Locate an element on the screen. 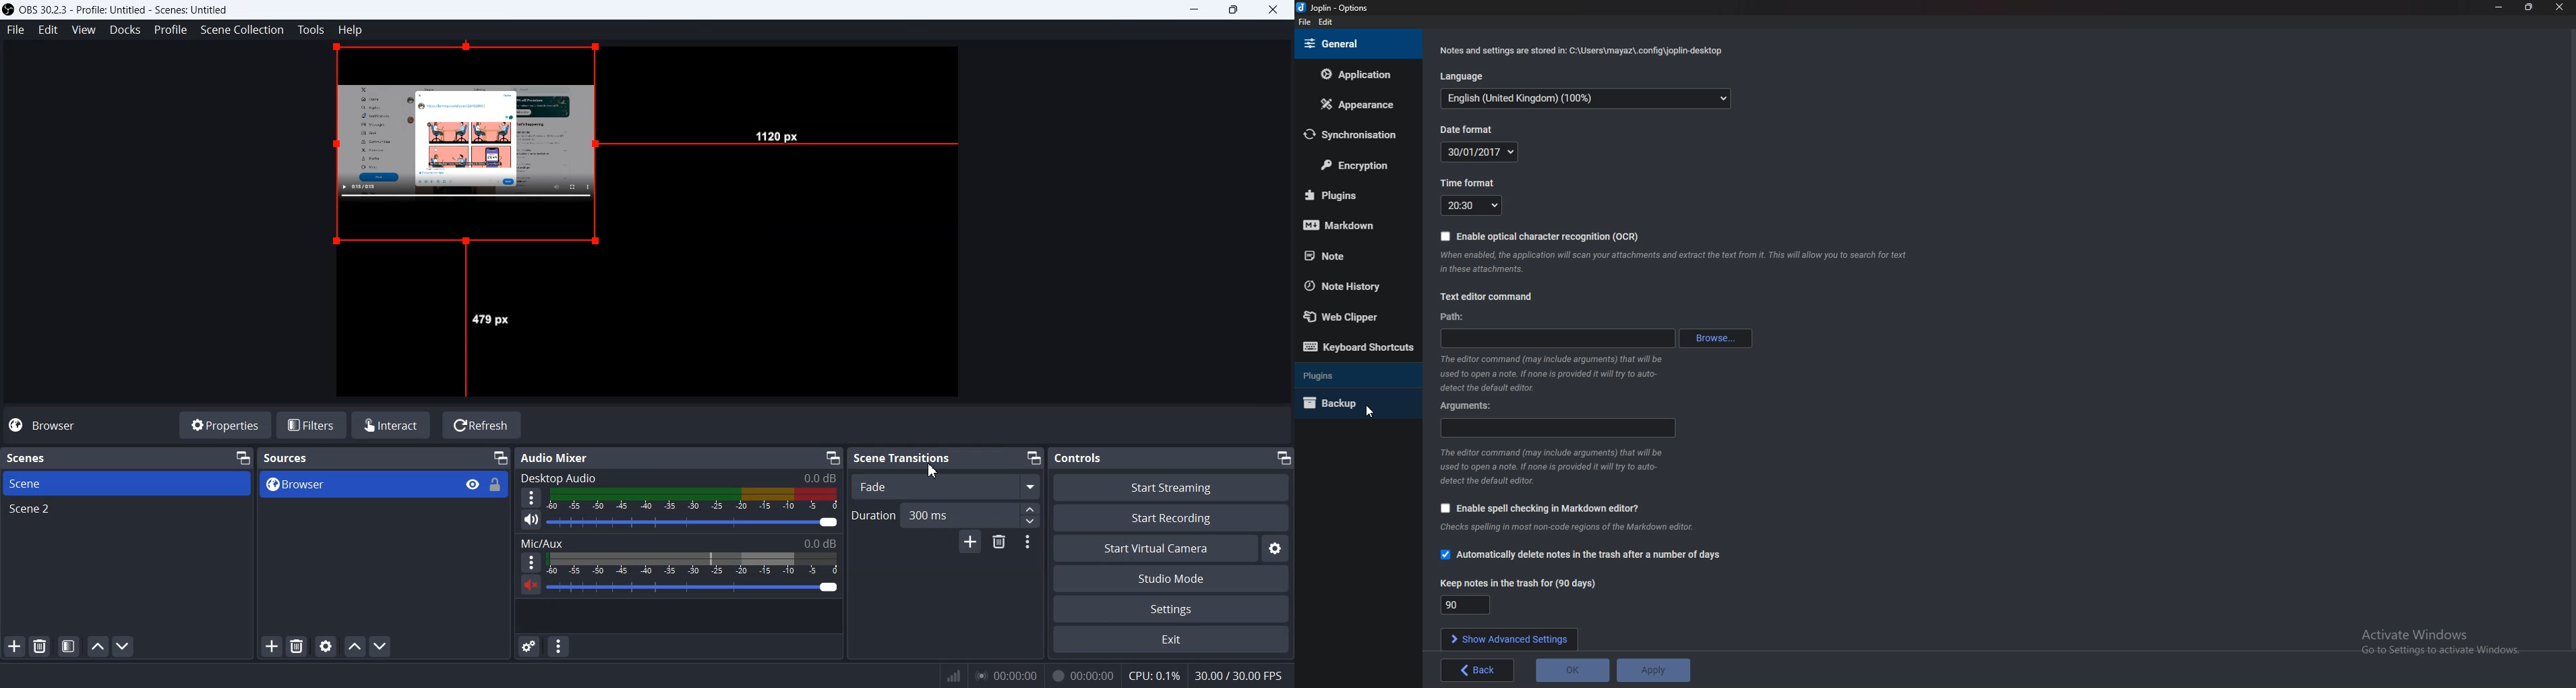 The width and height of the screenshot is (2576, 700). Language is located at coordinates (1586, 98).